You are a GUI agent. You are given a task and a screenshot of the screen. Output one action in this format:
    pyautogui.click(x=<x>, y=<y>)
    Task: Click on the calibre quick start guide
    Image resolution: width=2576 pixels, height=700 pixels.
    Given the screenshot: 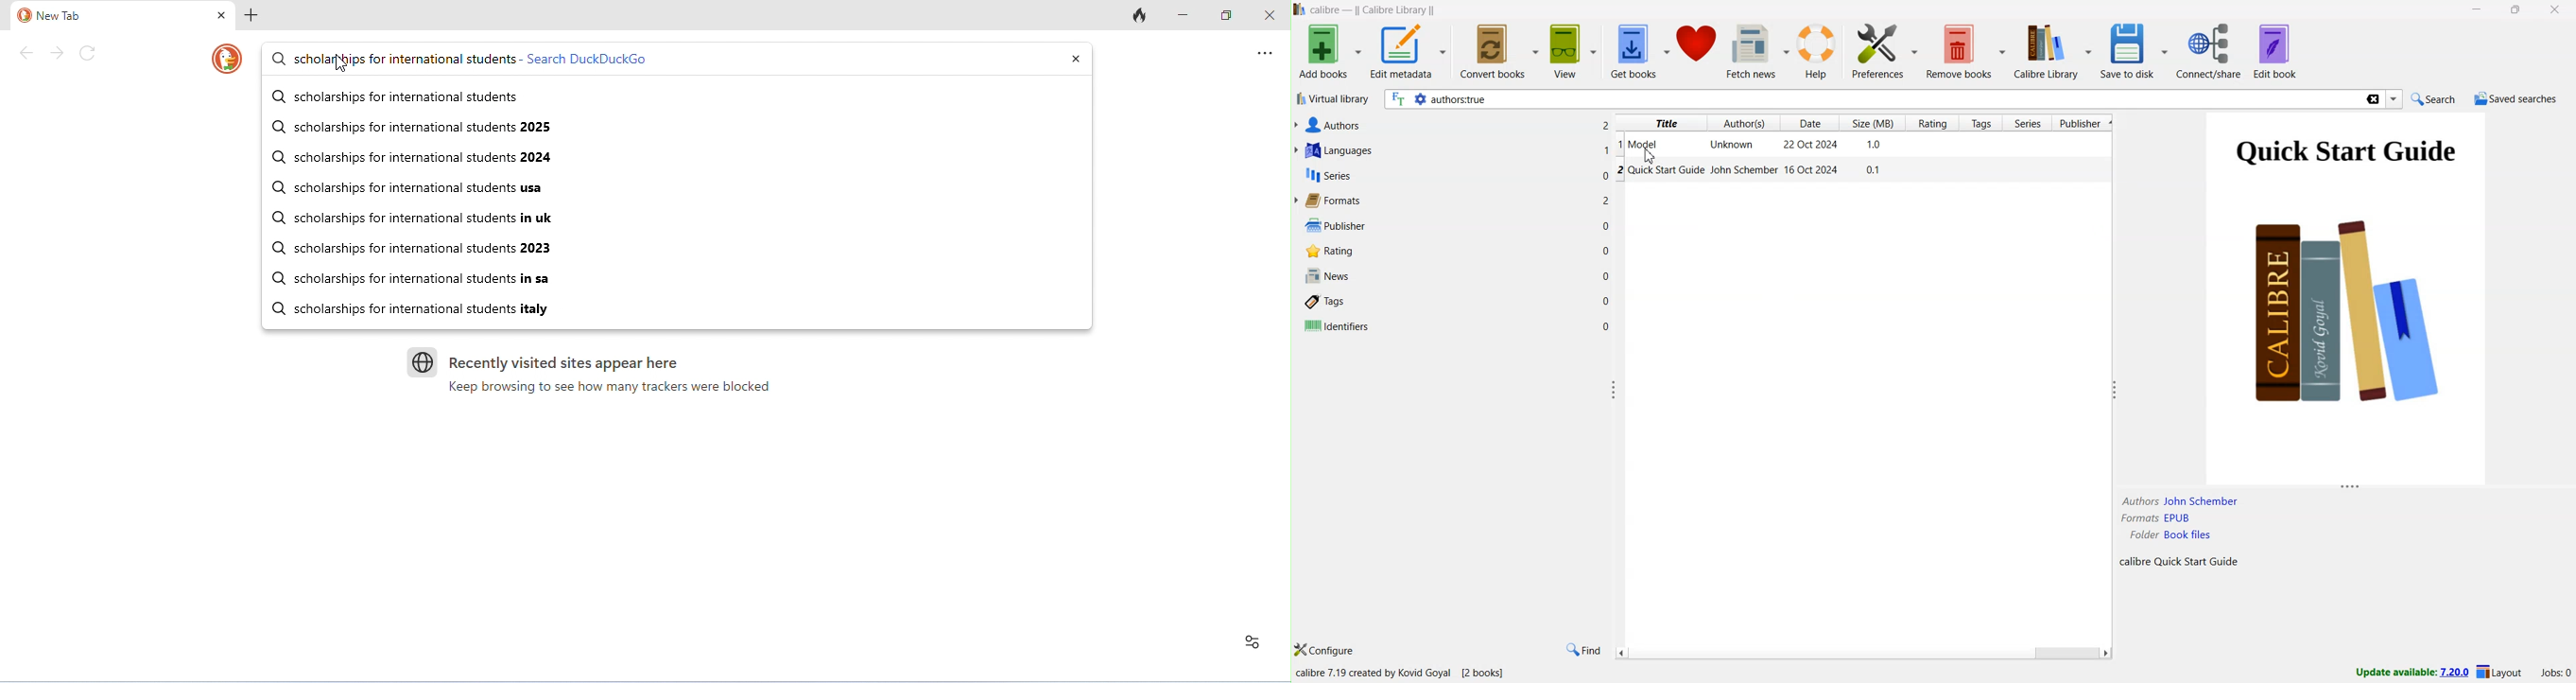 What is the action you would take?
    pyautogui.click(x=2178, y=562)
    